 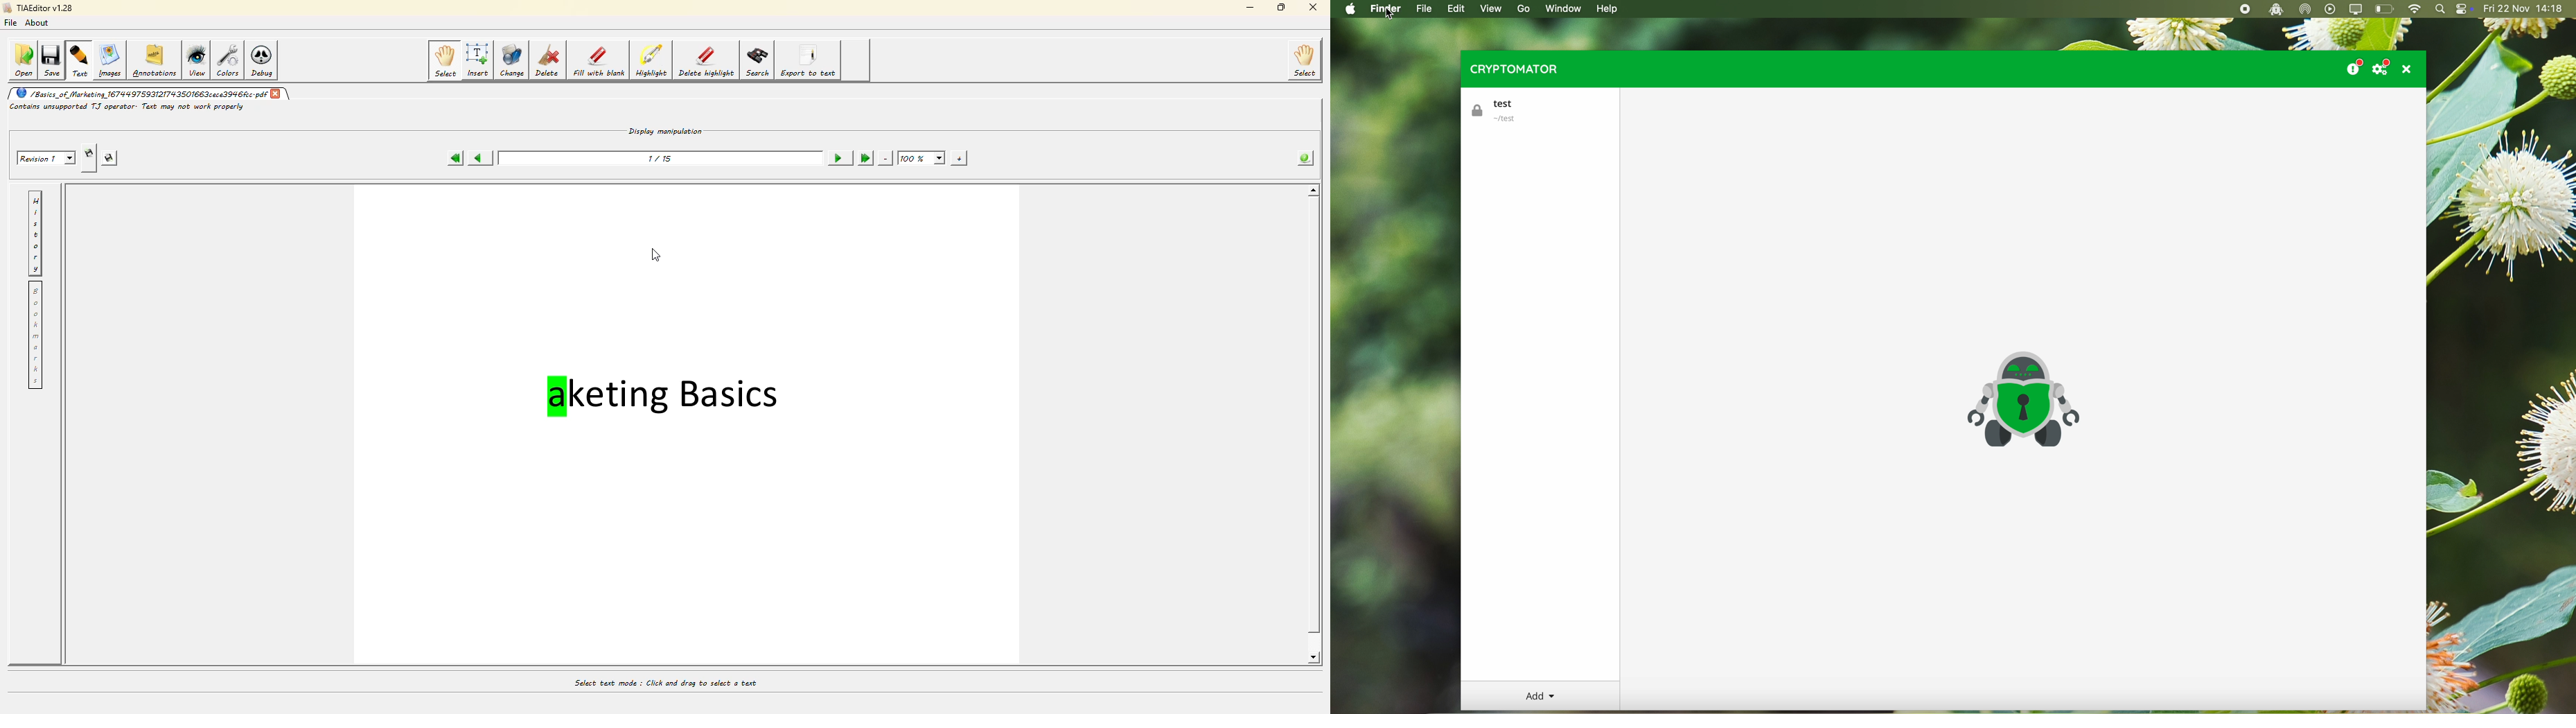 What do you see at coordinates (113, 62) in the screenshot?
I see `images` at bounding box center [113, 62].